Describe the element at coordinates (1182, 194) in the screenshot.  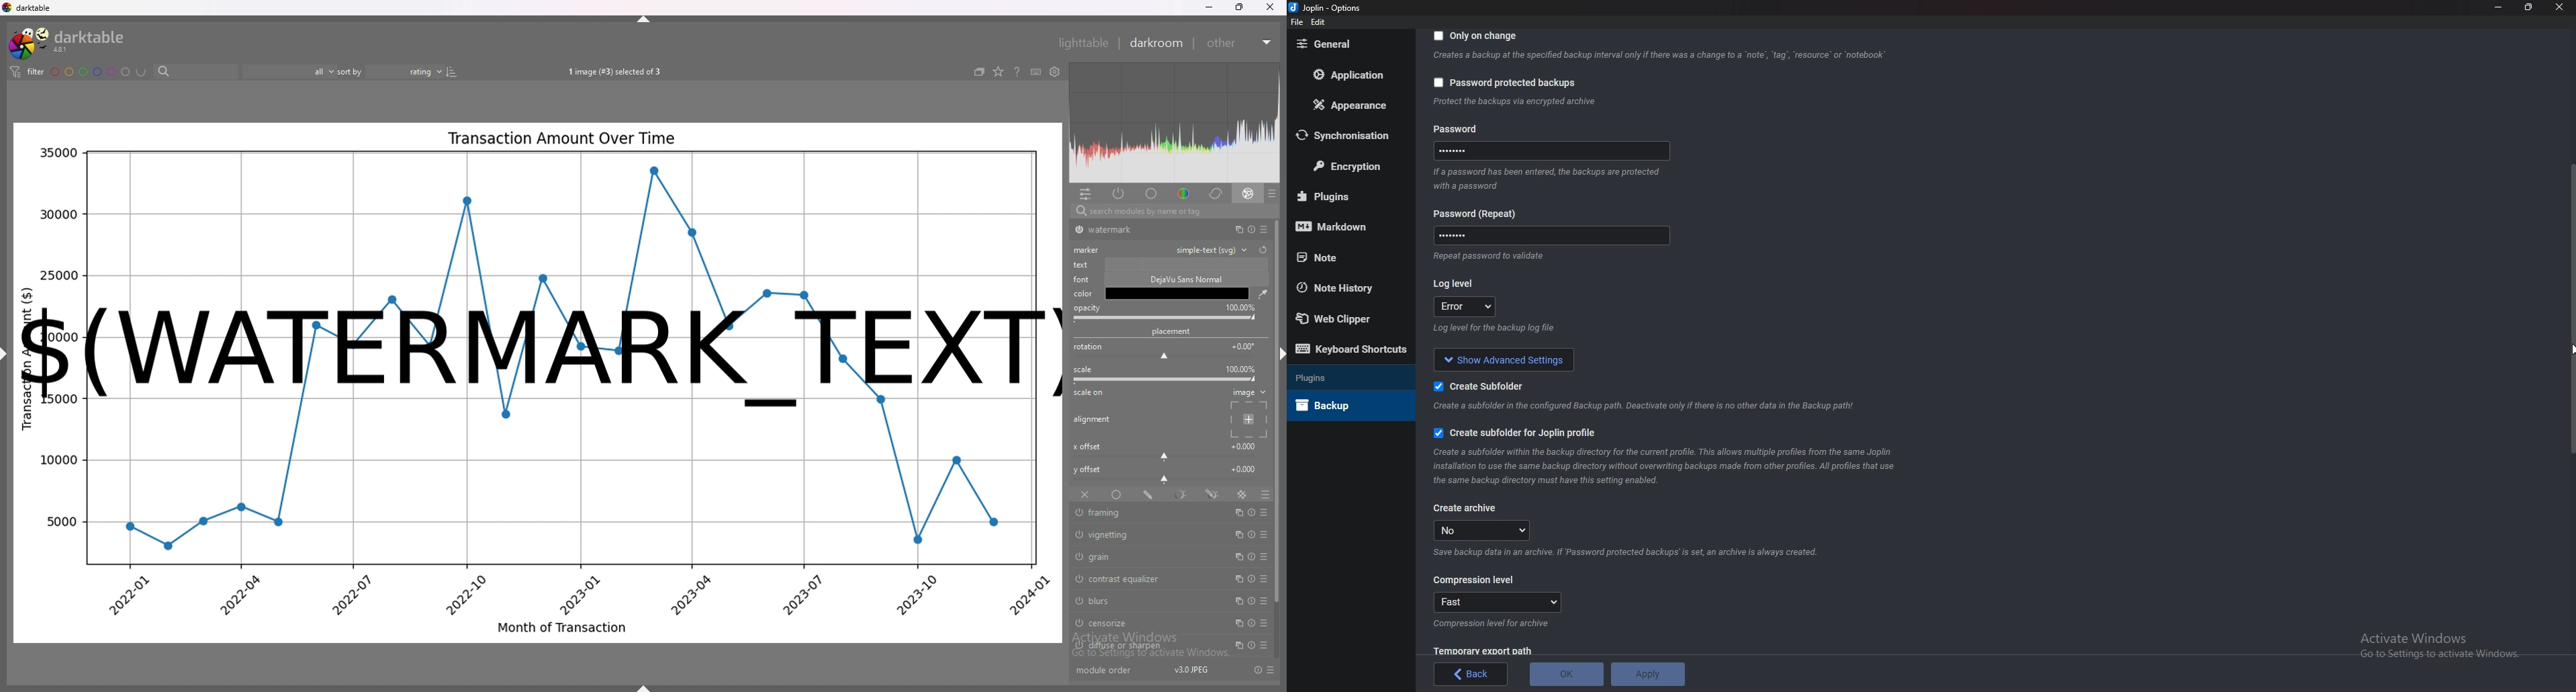
I see `color` at that location.